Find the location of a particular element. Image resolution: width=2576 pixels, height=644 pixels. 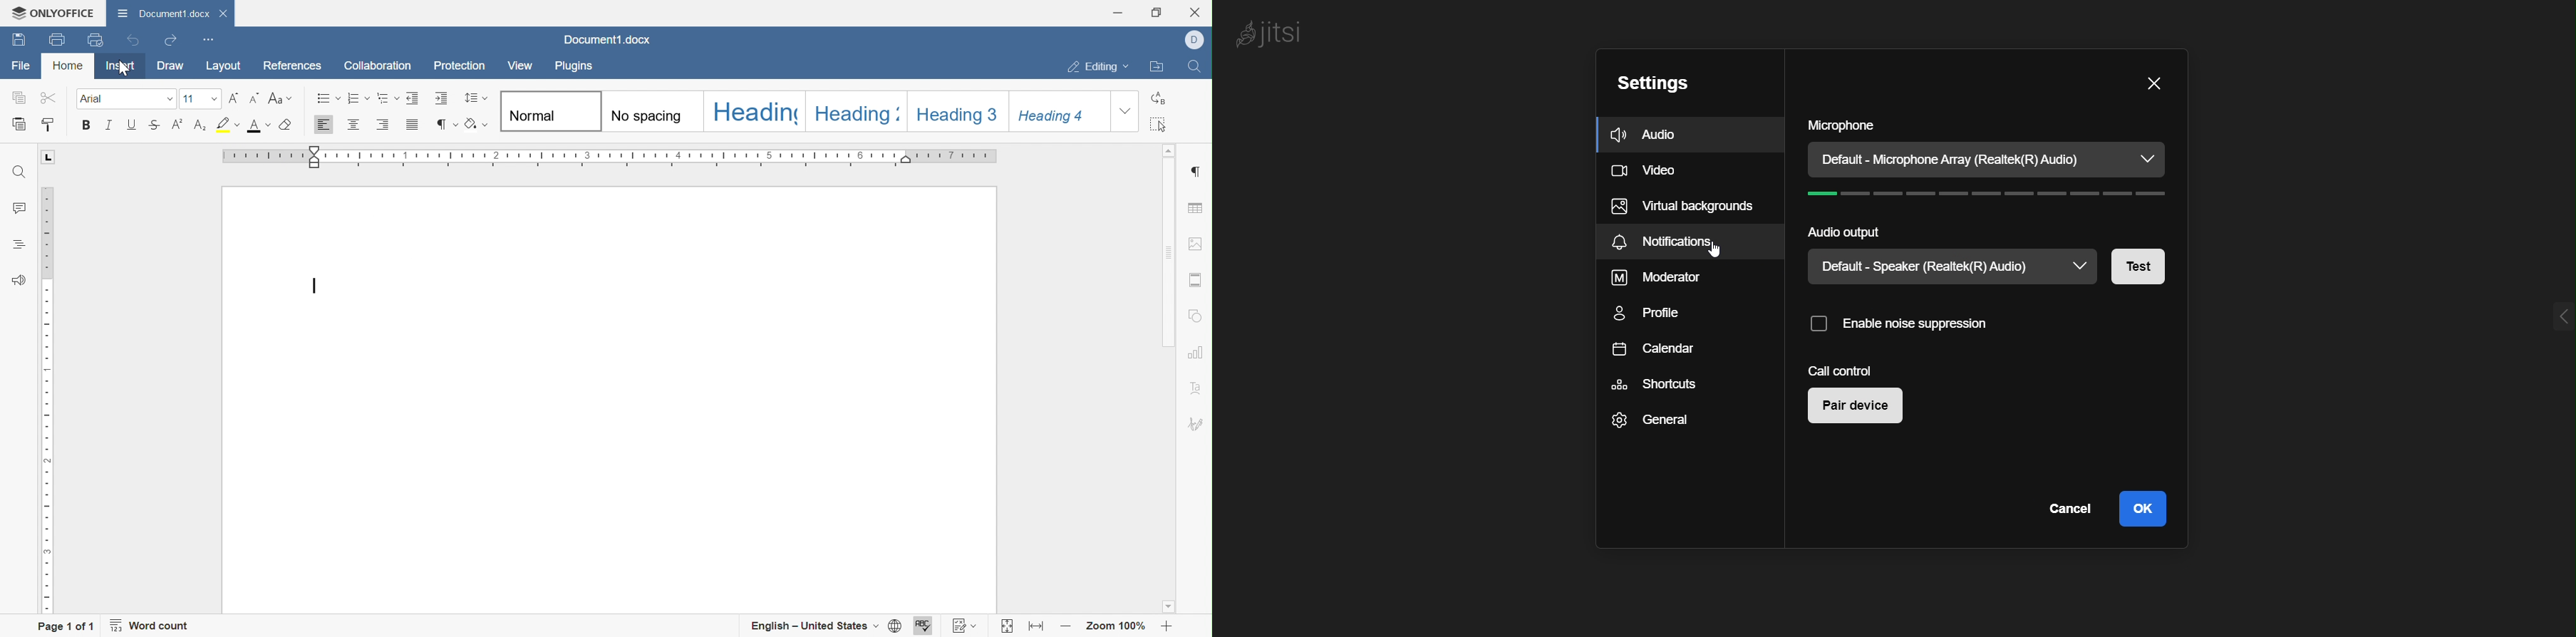

Feedback & Support is located at coordinates (18, 280).